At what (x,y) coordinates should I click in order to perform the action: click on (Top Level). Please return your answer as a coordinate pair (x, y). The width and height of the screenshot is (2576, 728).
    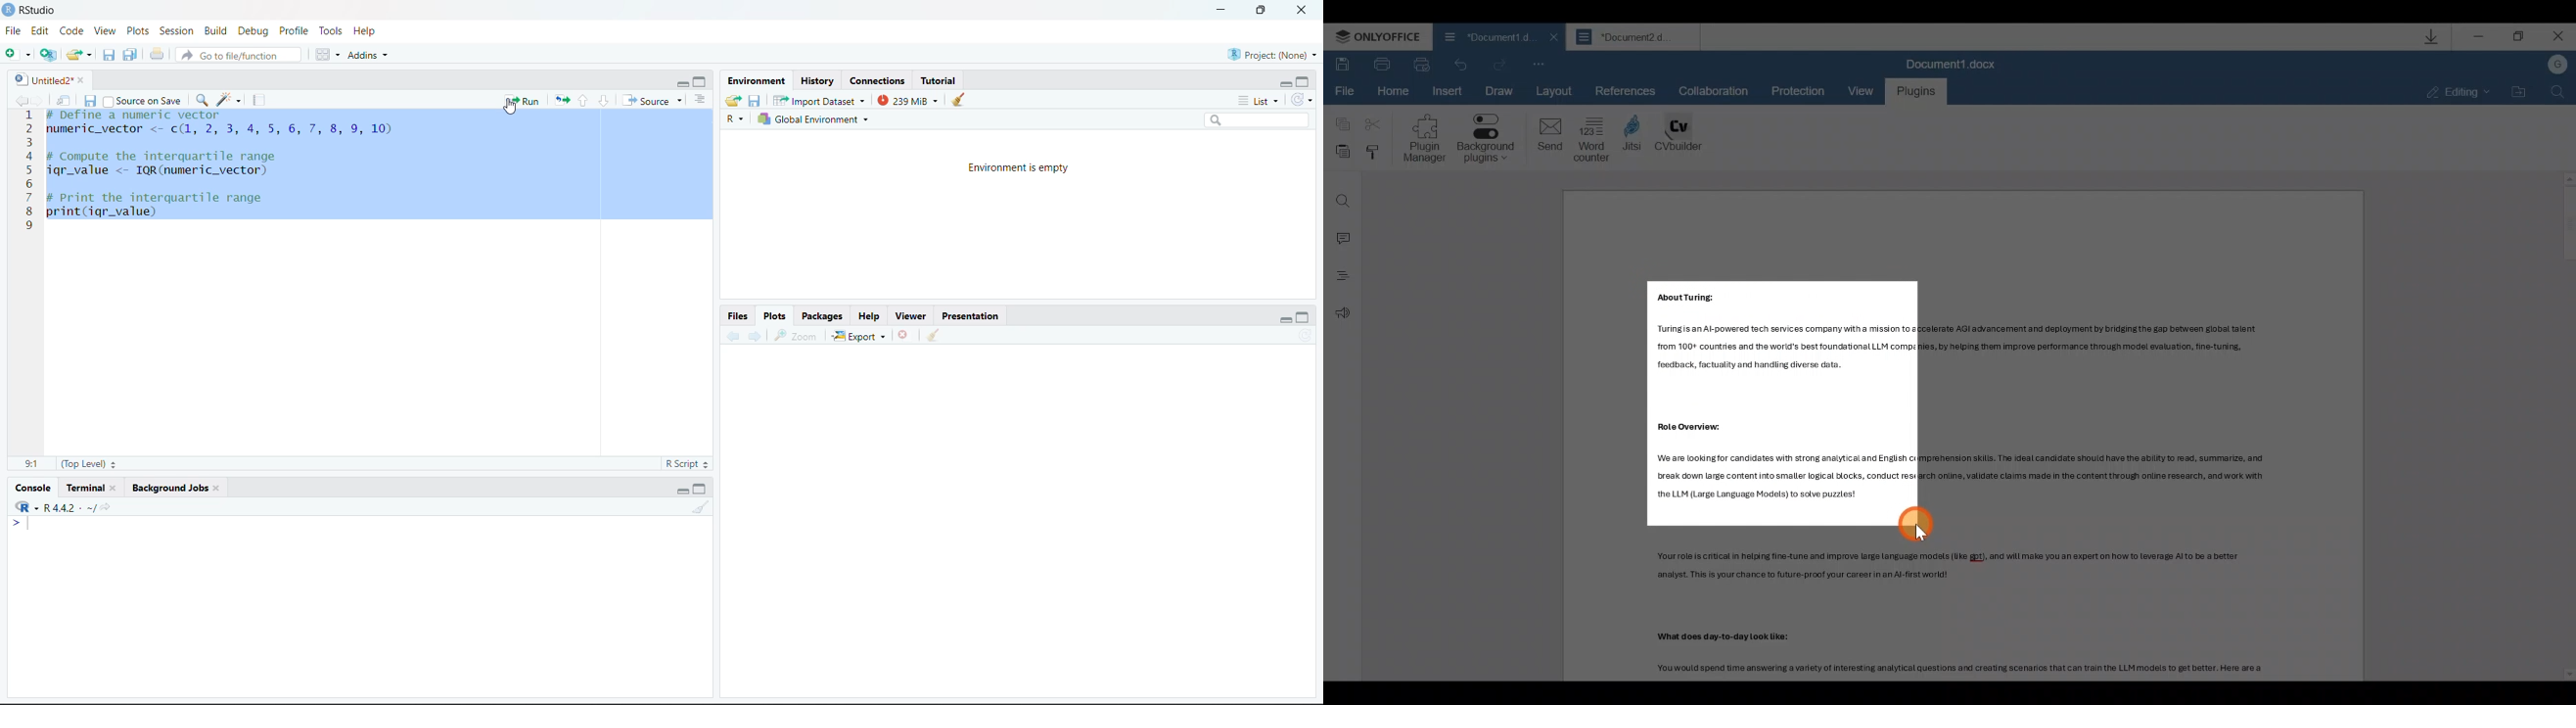
    Looking at the image, I should click on (90, 464).